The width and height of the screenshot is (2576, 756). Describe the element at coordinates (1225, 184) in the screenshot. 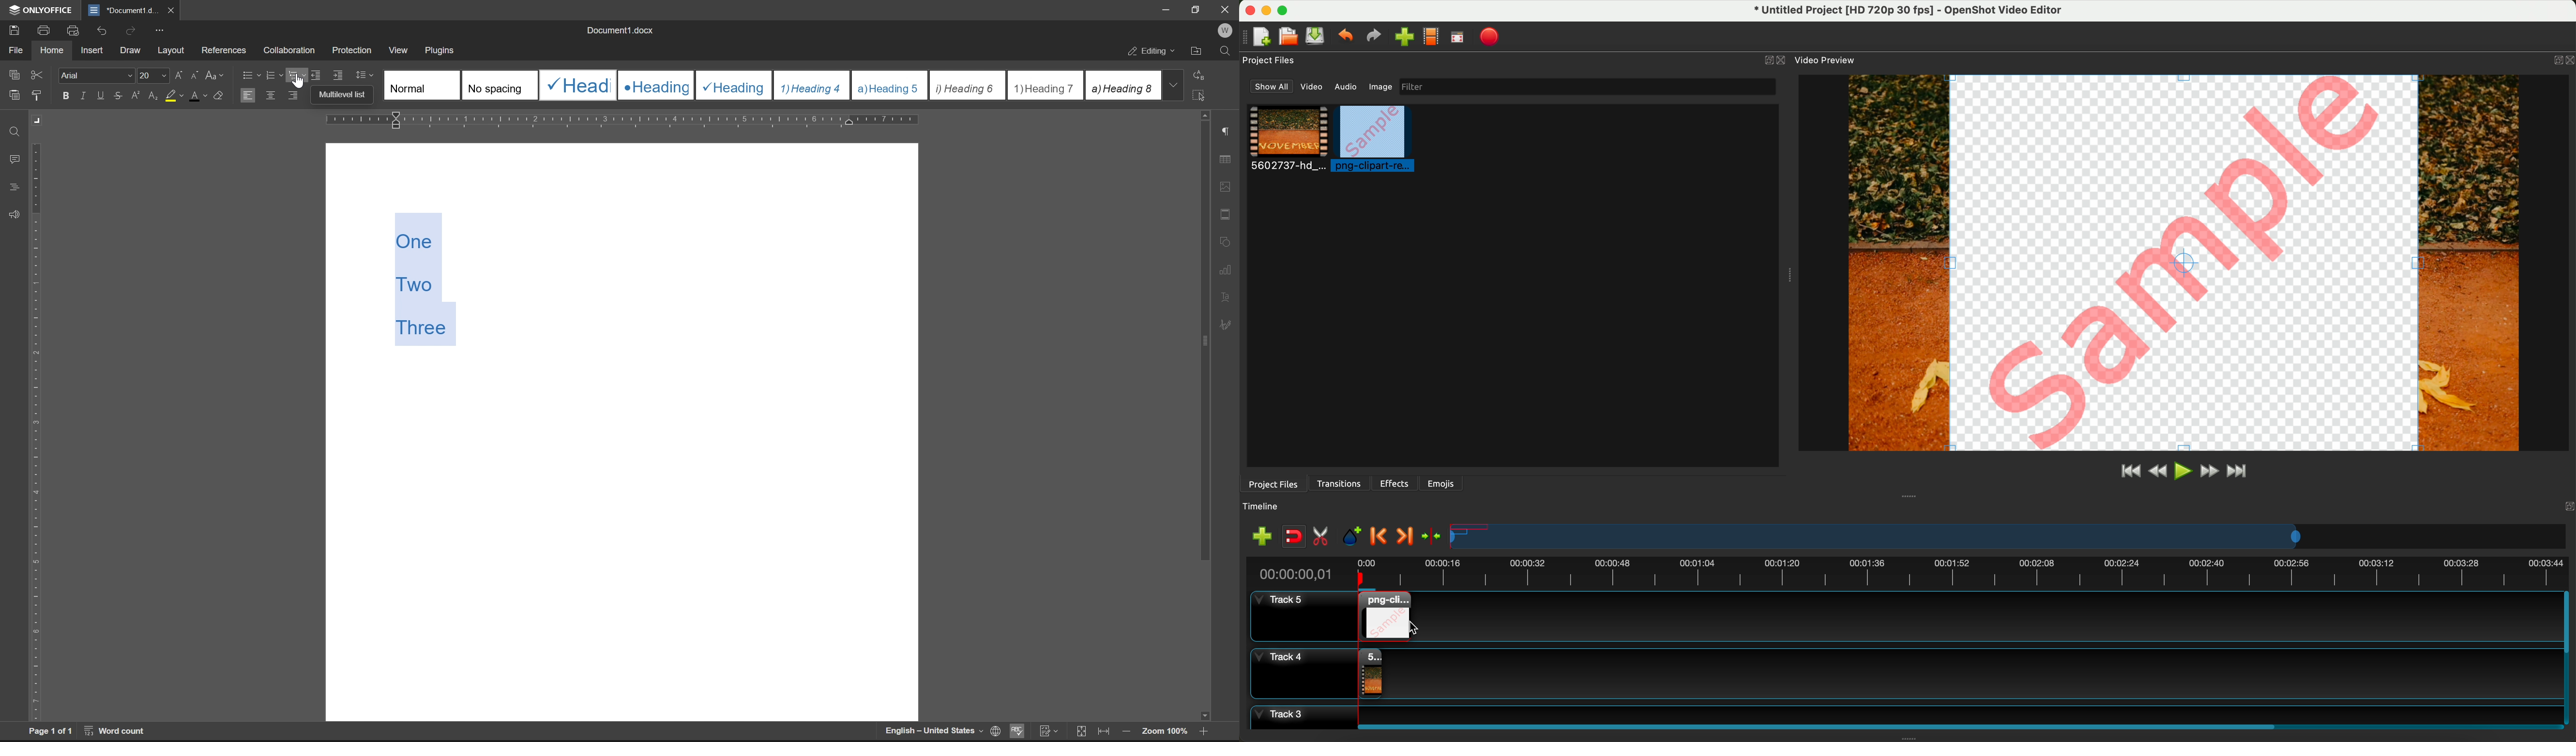

I see `image settings` at that location.